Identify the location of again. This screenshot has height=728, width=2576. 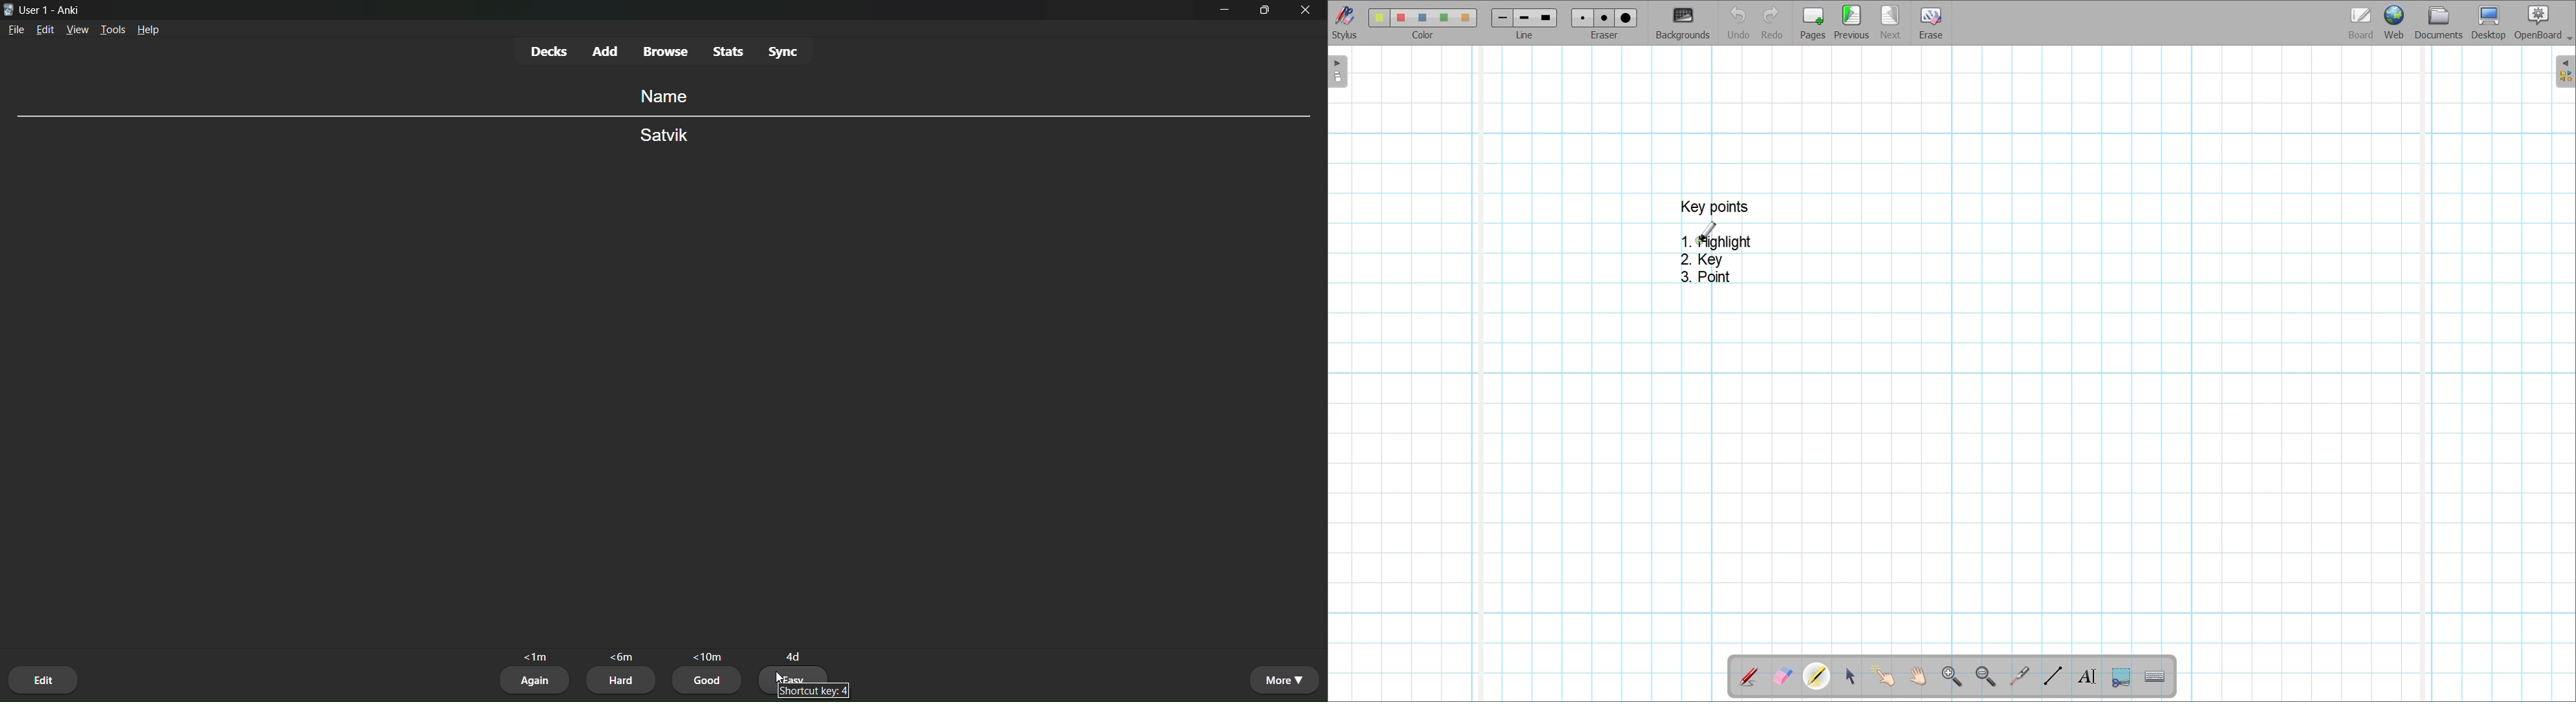
(535, 681).